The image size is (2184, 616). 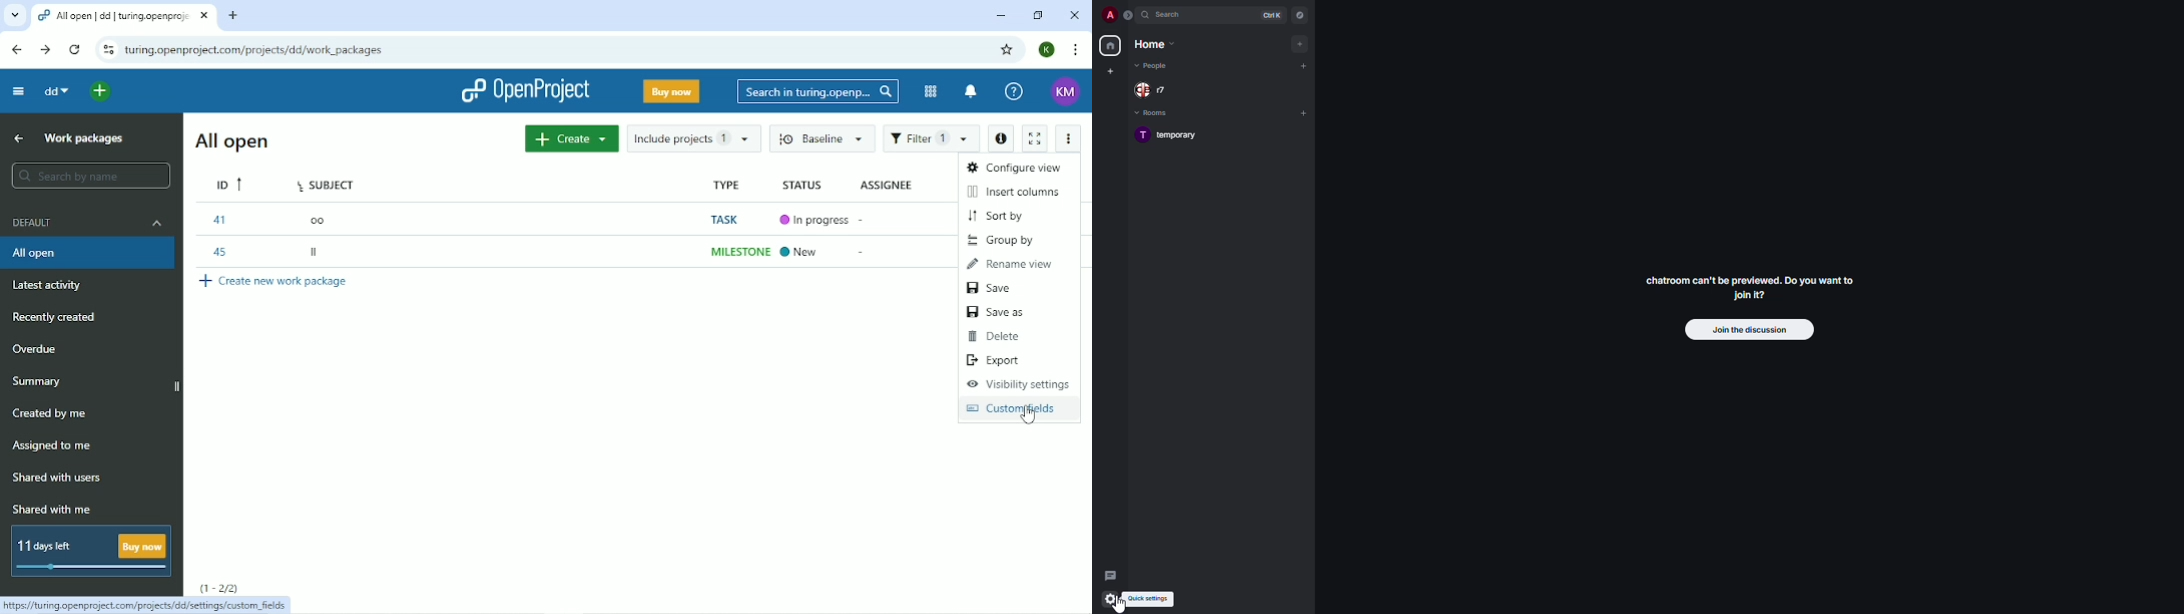 I want to click on Activate zen mode, so click(x=1037, y=138).